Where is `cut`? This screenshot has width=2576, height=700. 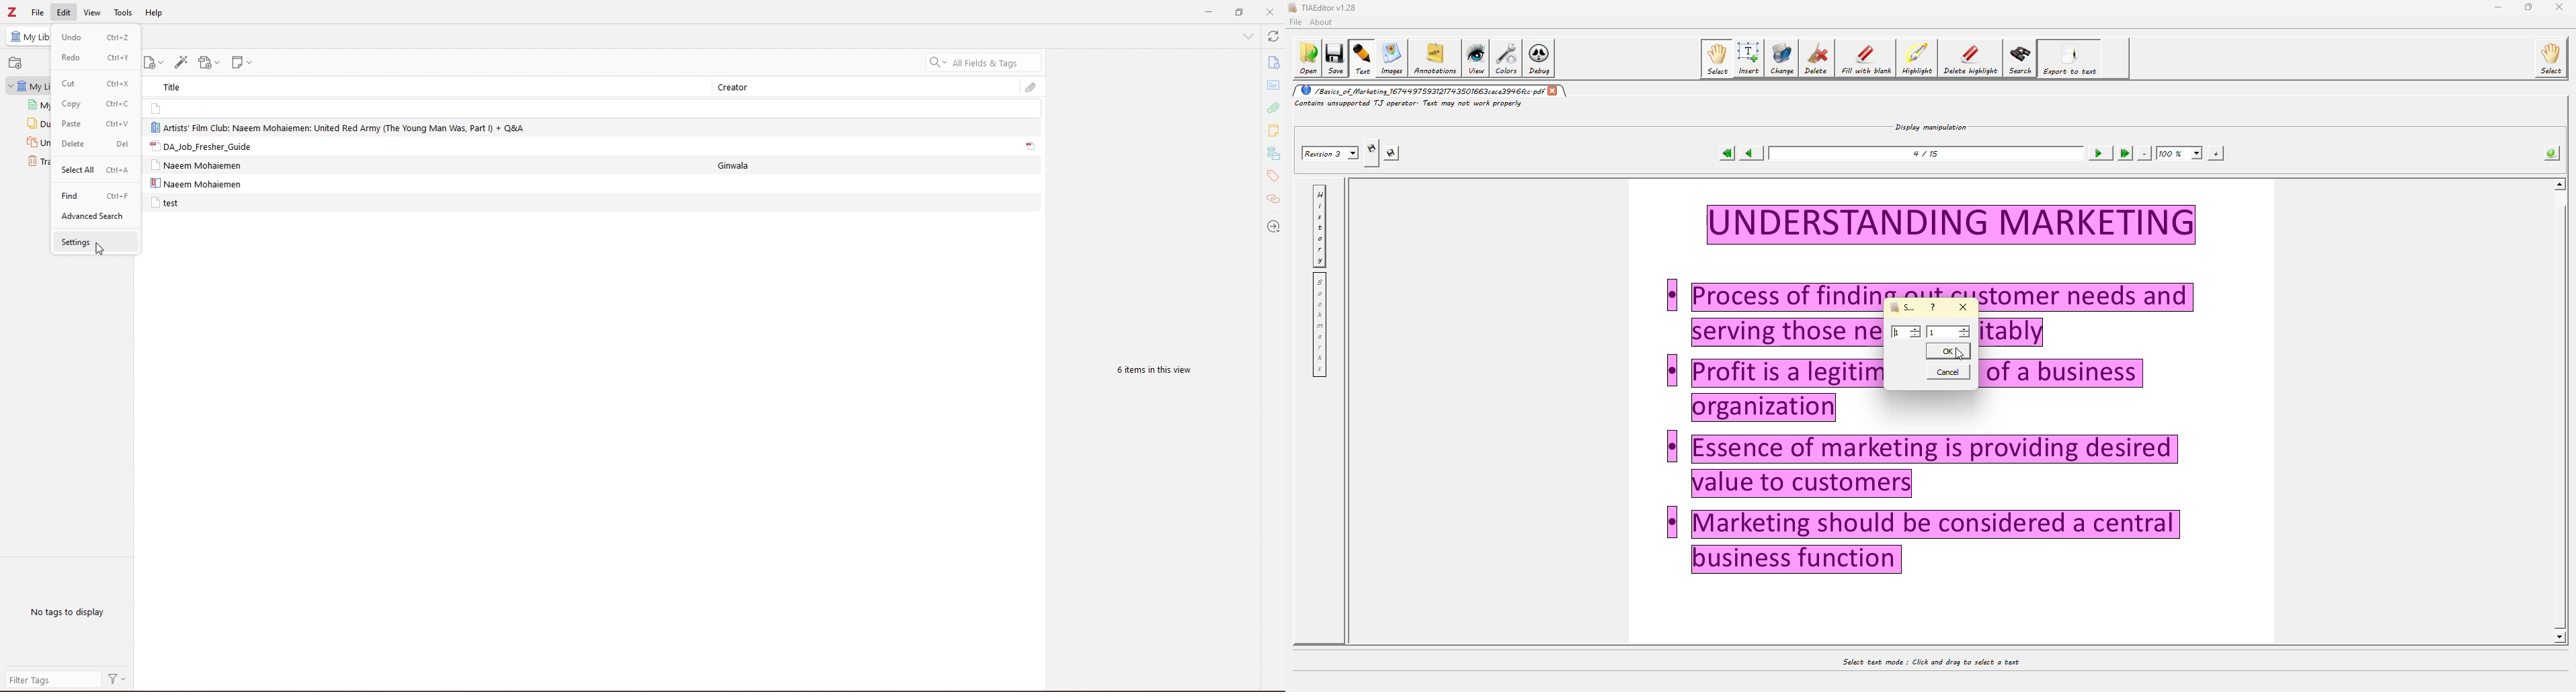 cut is located at coordinates (94, 83).